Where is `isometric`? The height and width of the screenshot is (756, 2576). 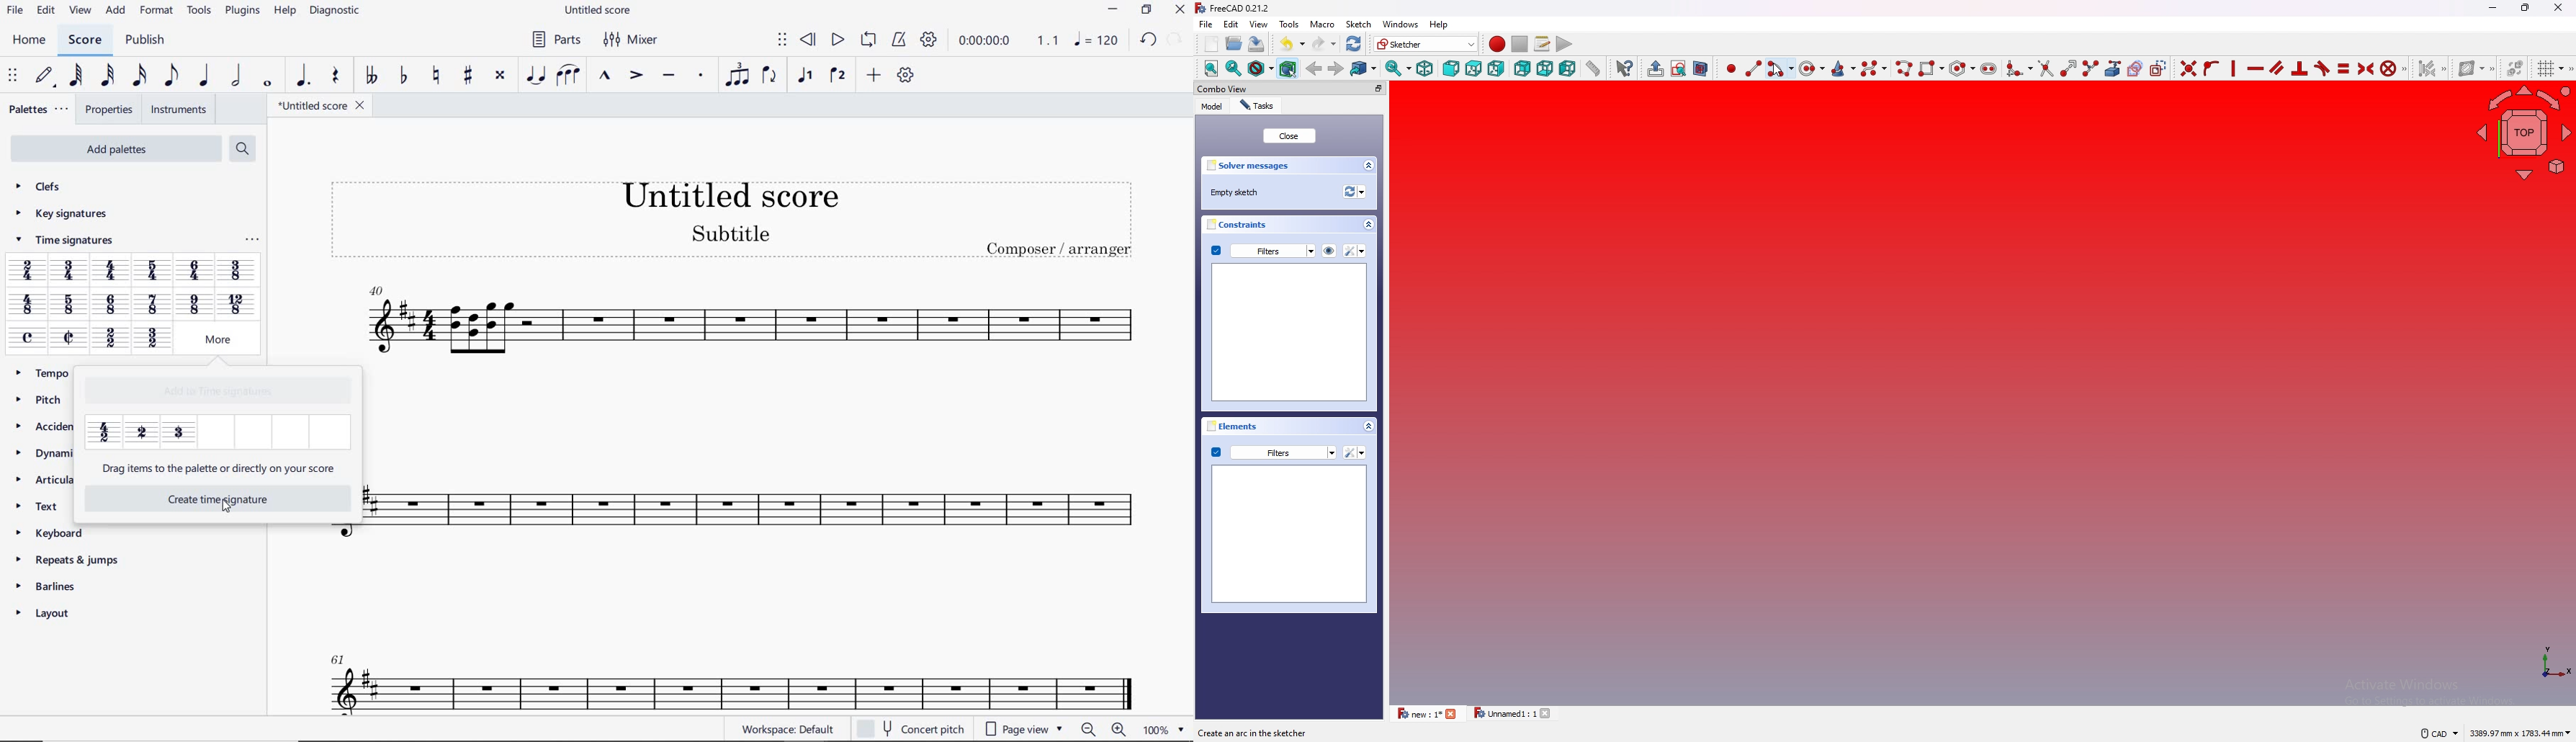
isometric is located at coordinates (1425, 68).